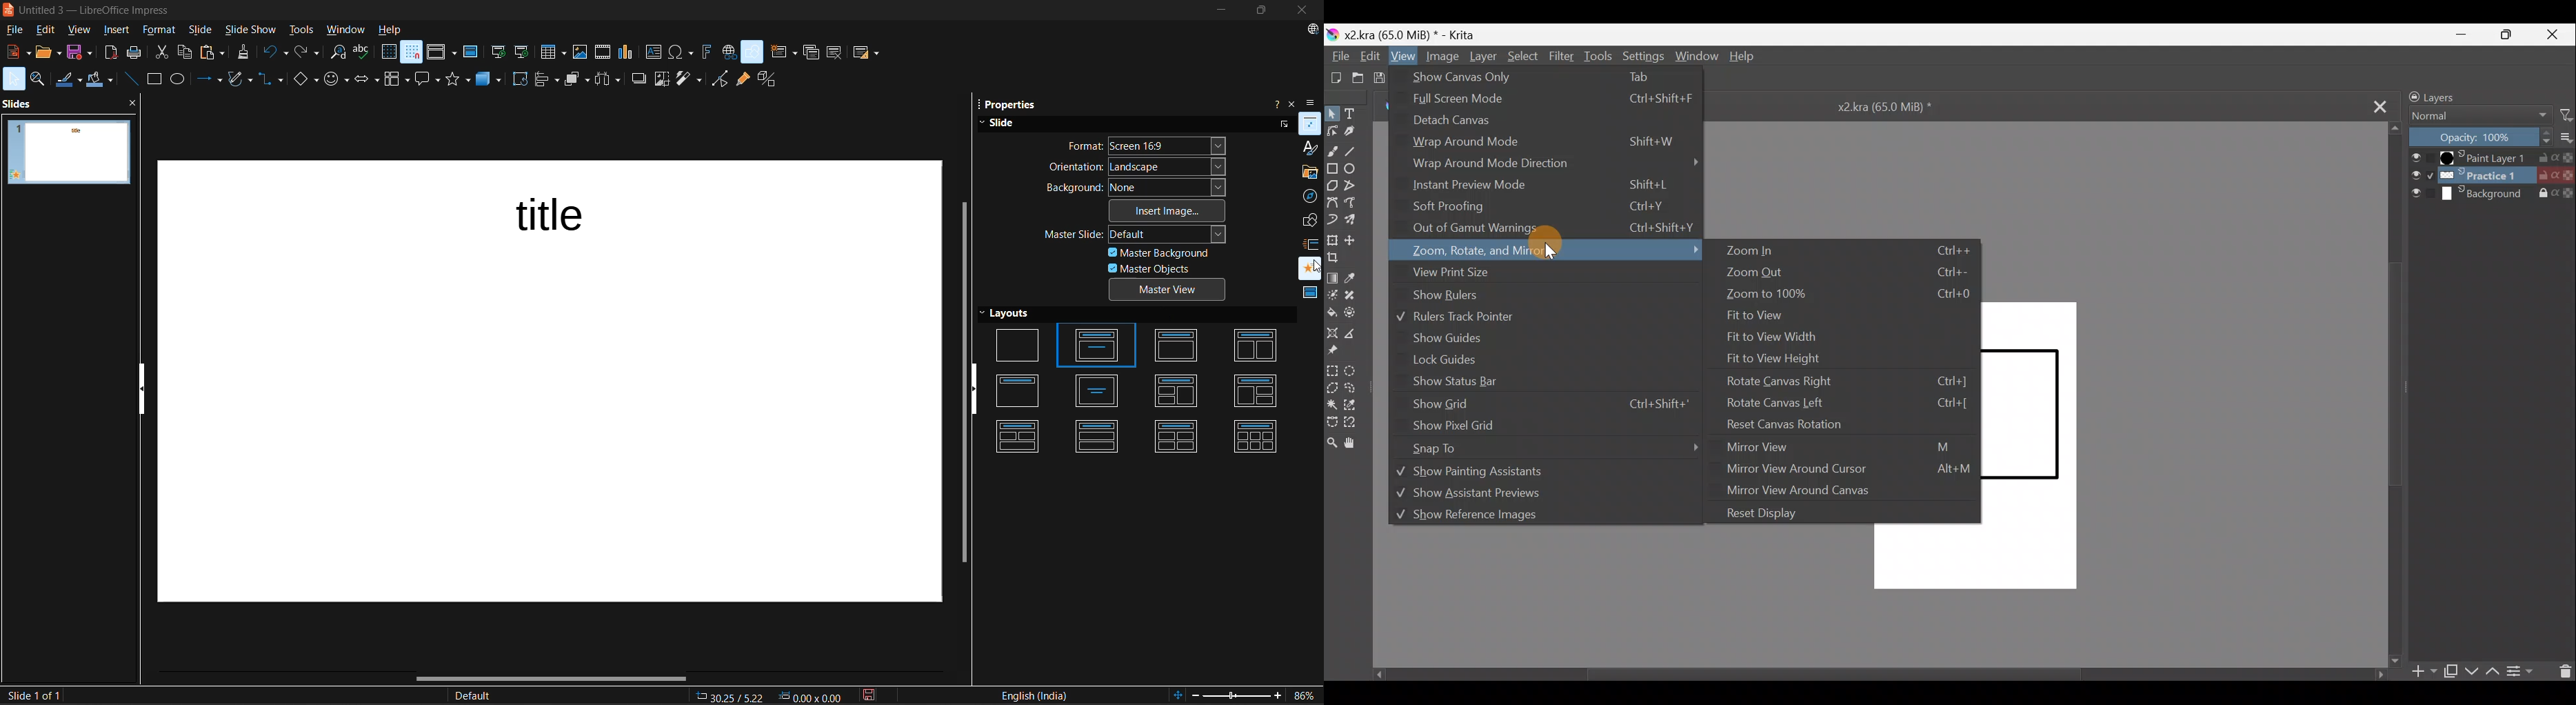  What do you see at coordinates (1696, 55) in the screenshot?
I see `Window` at bounding box center [1696, 55].